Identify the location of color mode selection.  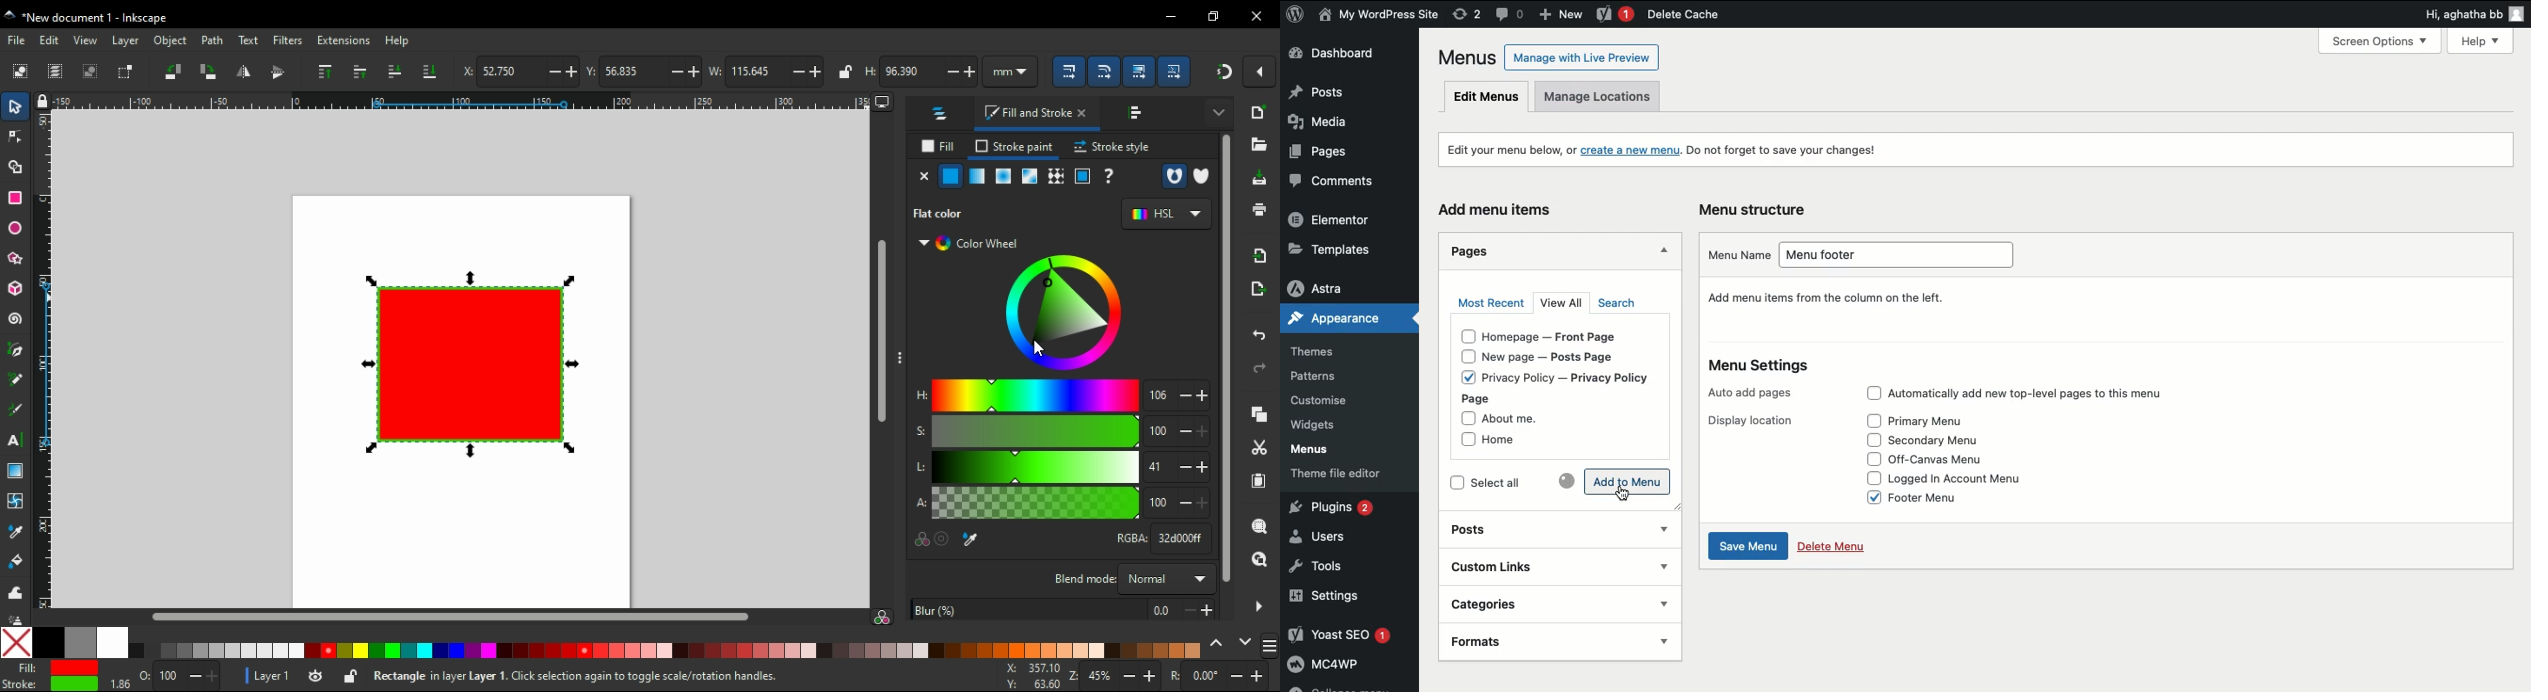
(1164, 215).